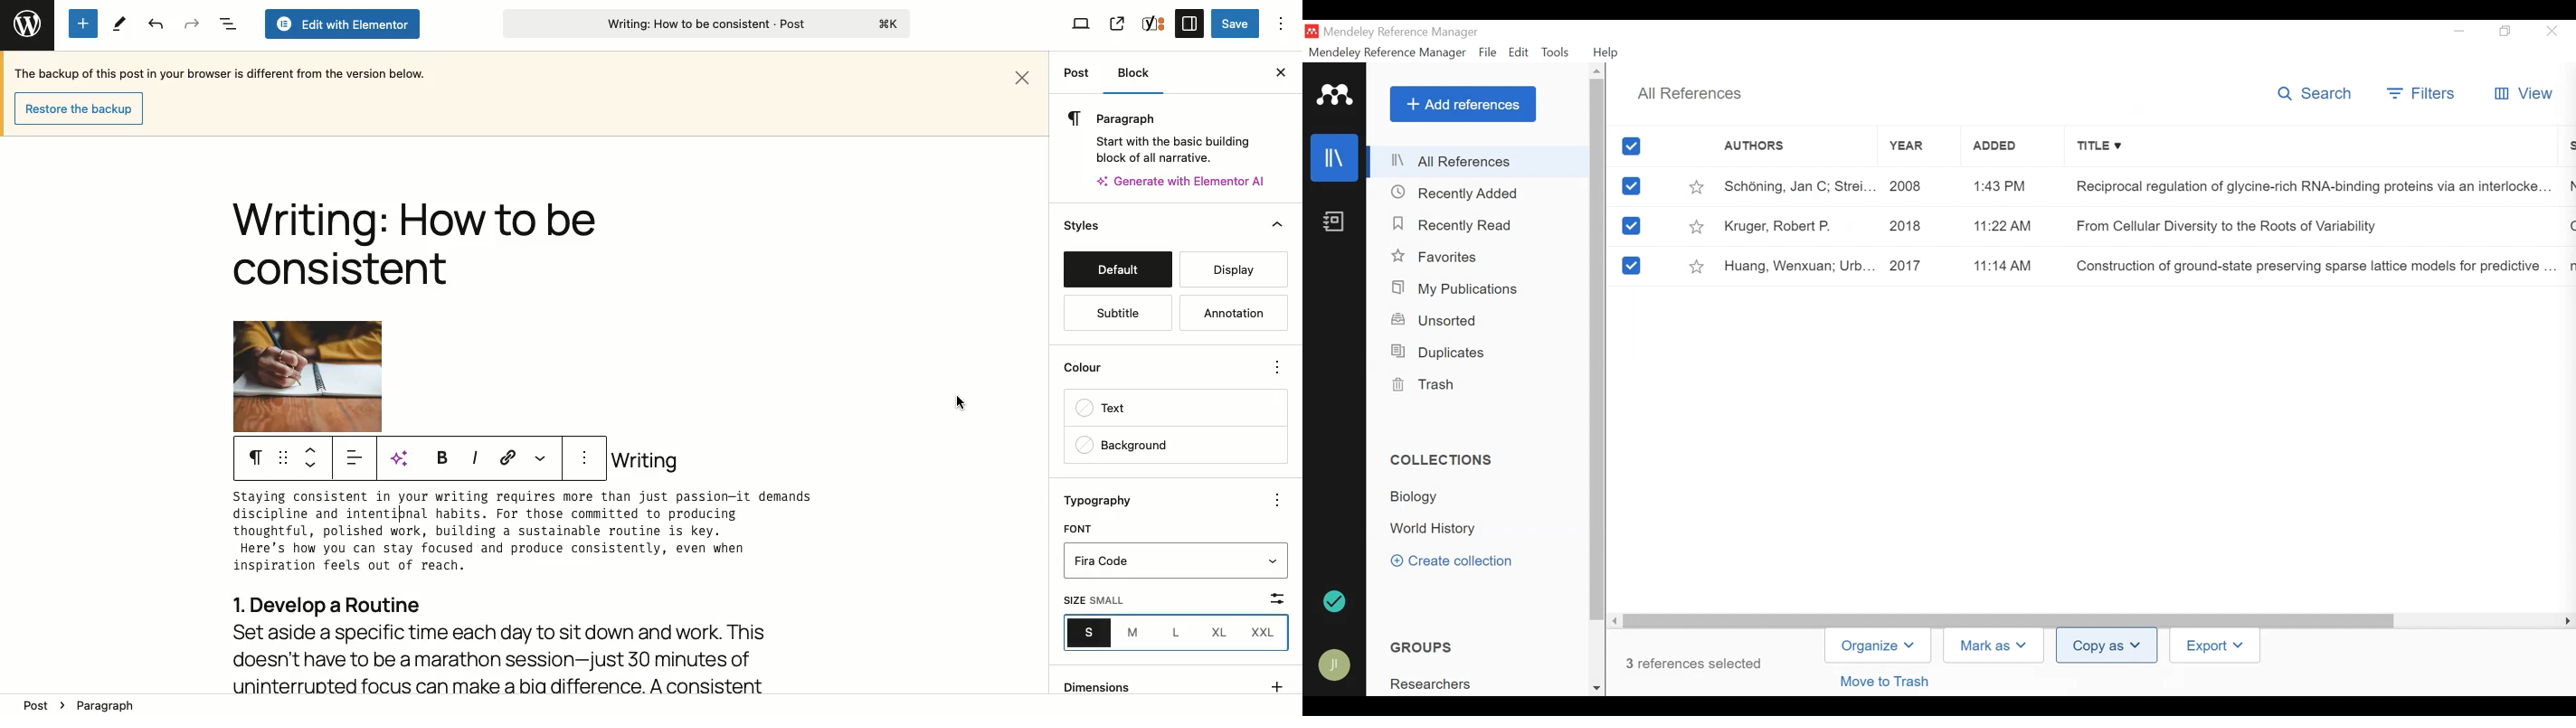 This screenshot has height=728, width=2576. Describe the element at coordinates (1424, 385) in the screenshot. I see `Trash` at that location.